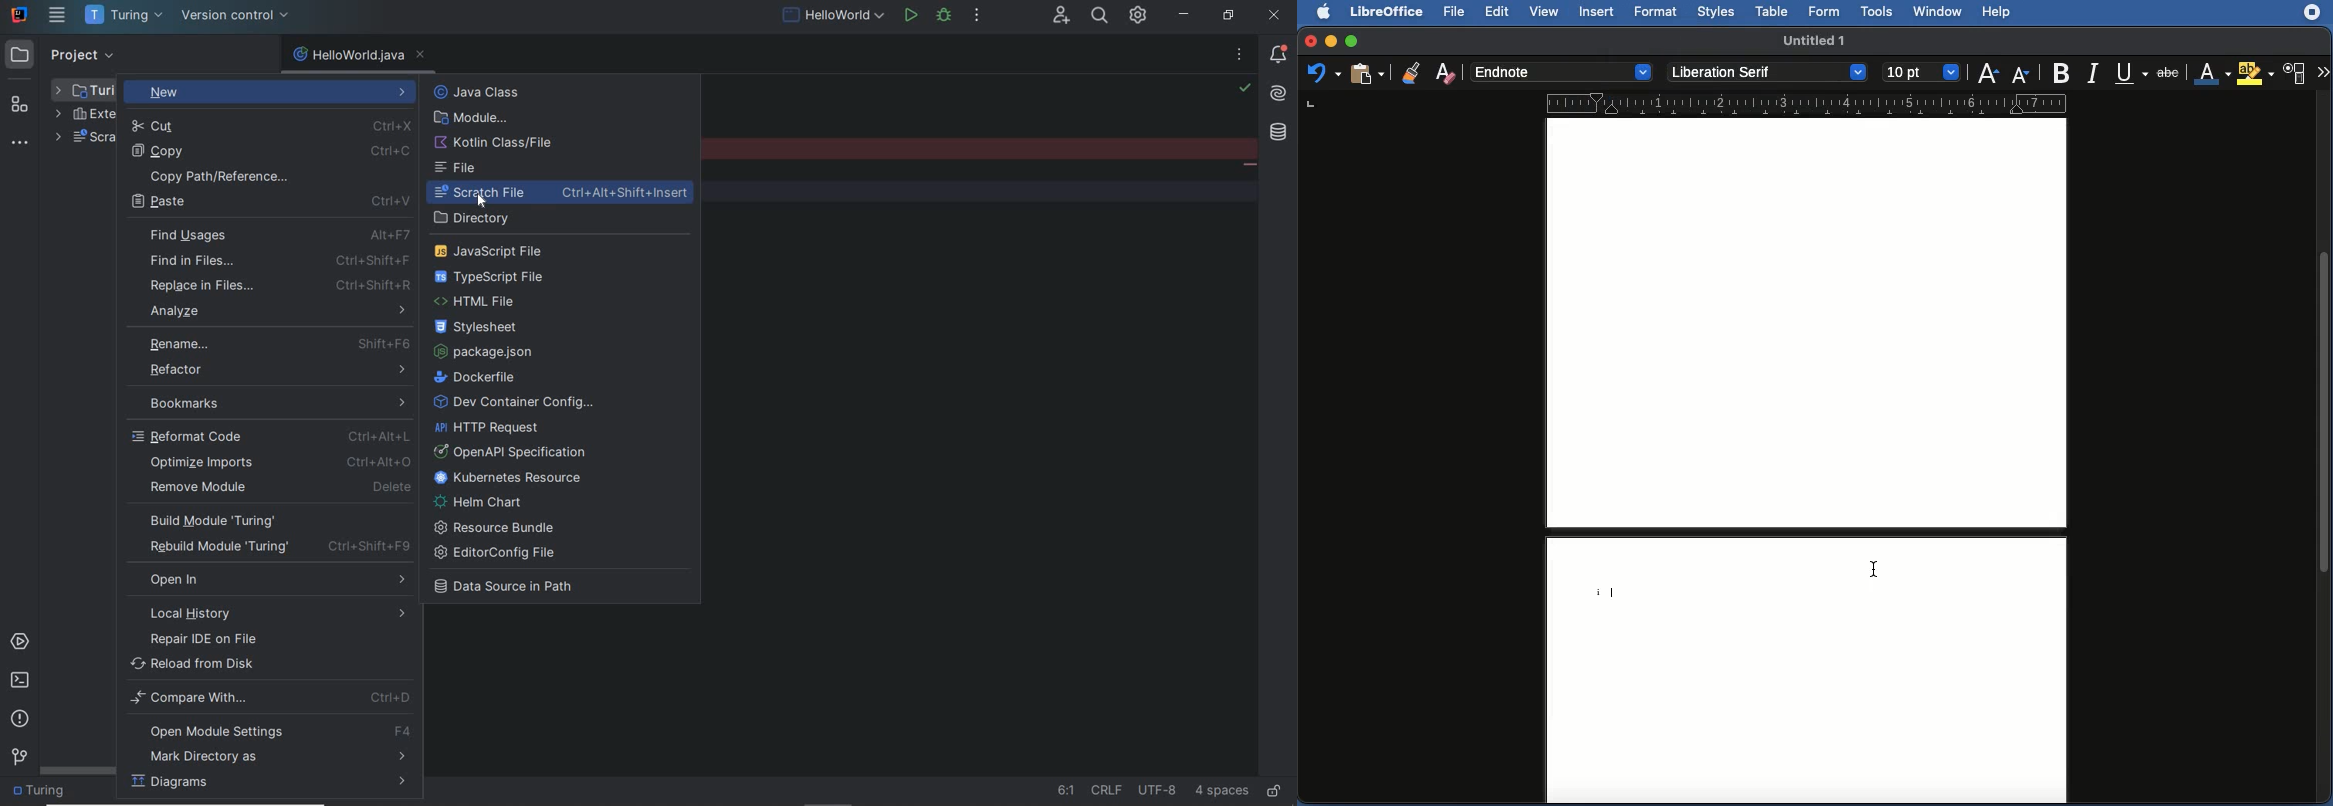  I want to click on Styles, so click(1720, 12).